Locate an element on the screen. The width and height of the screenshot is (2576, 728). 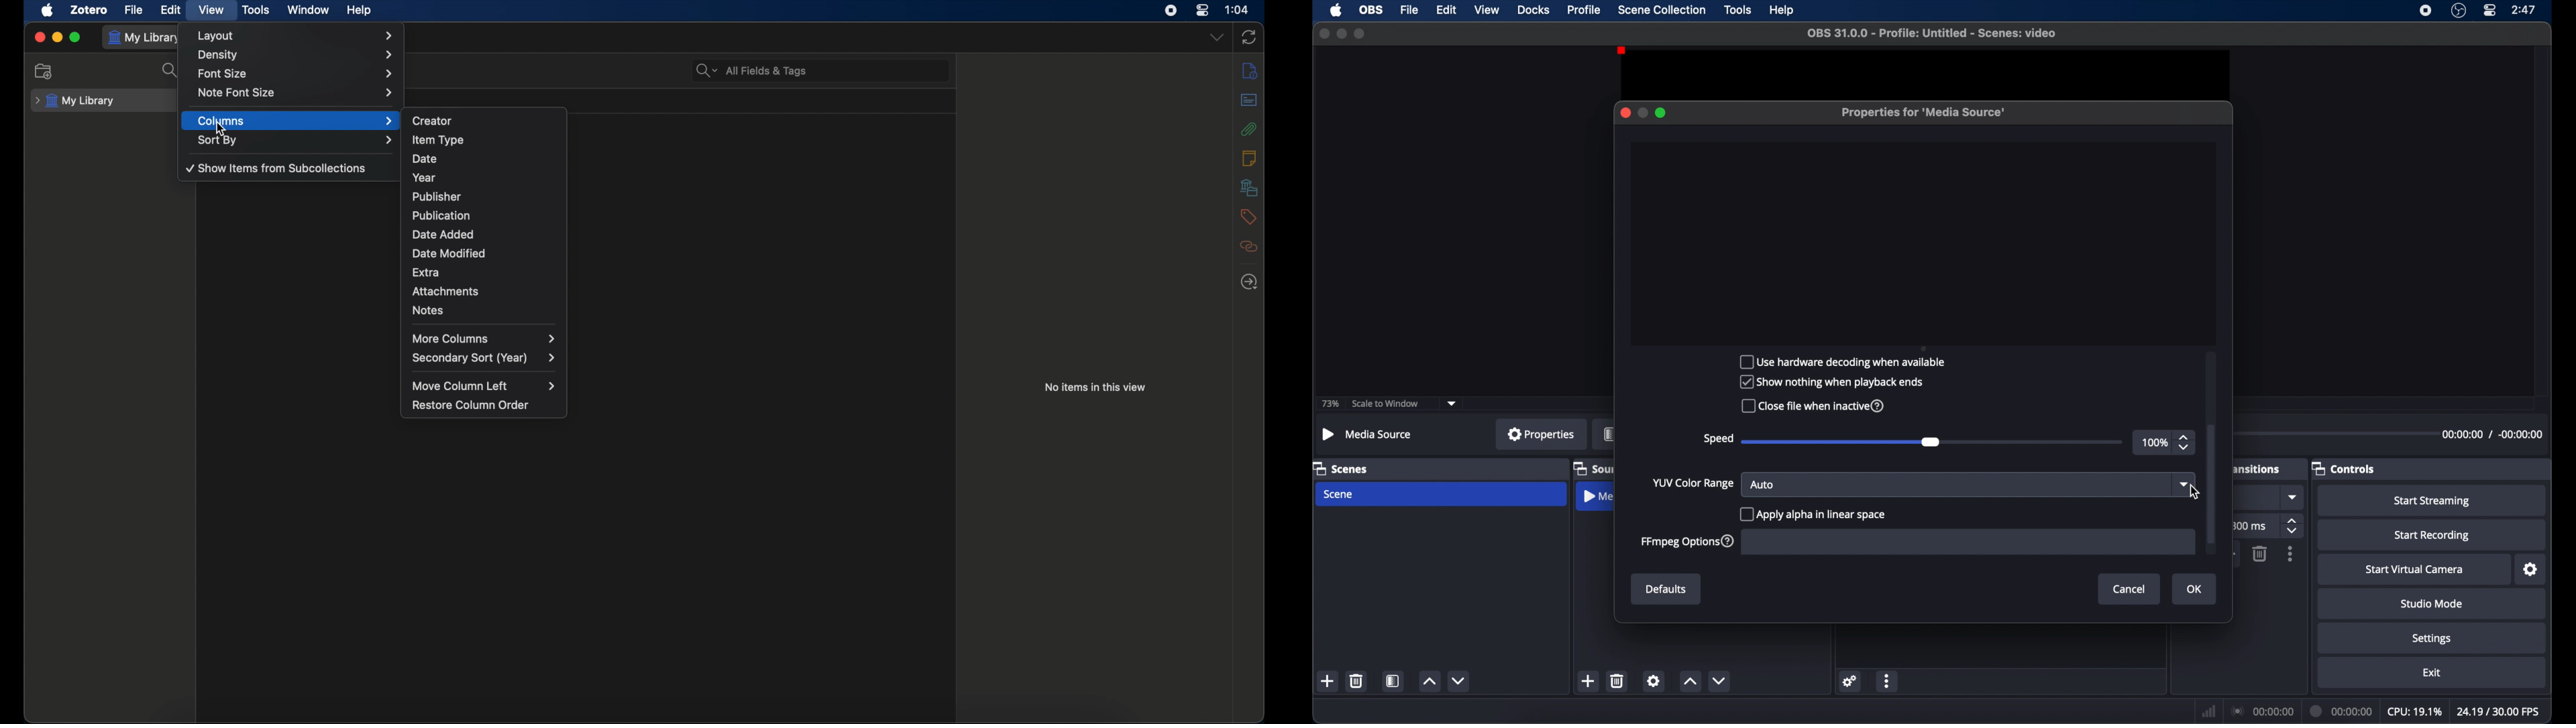
control center is located at coordinates (1202, 10).